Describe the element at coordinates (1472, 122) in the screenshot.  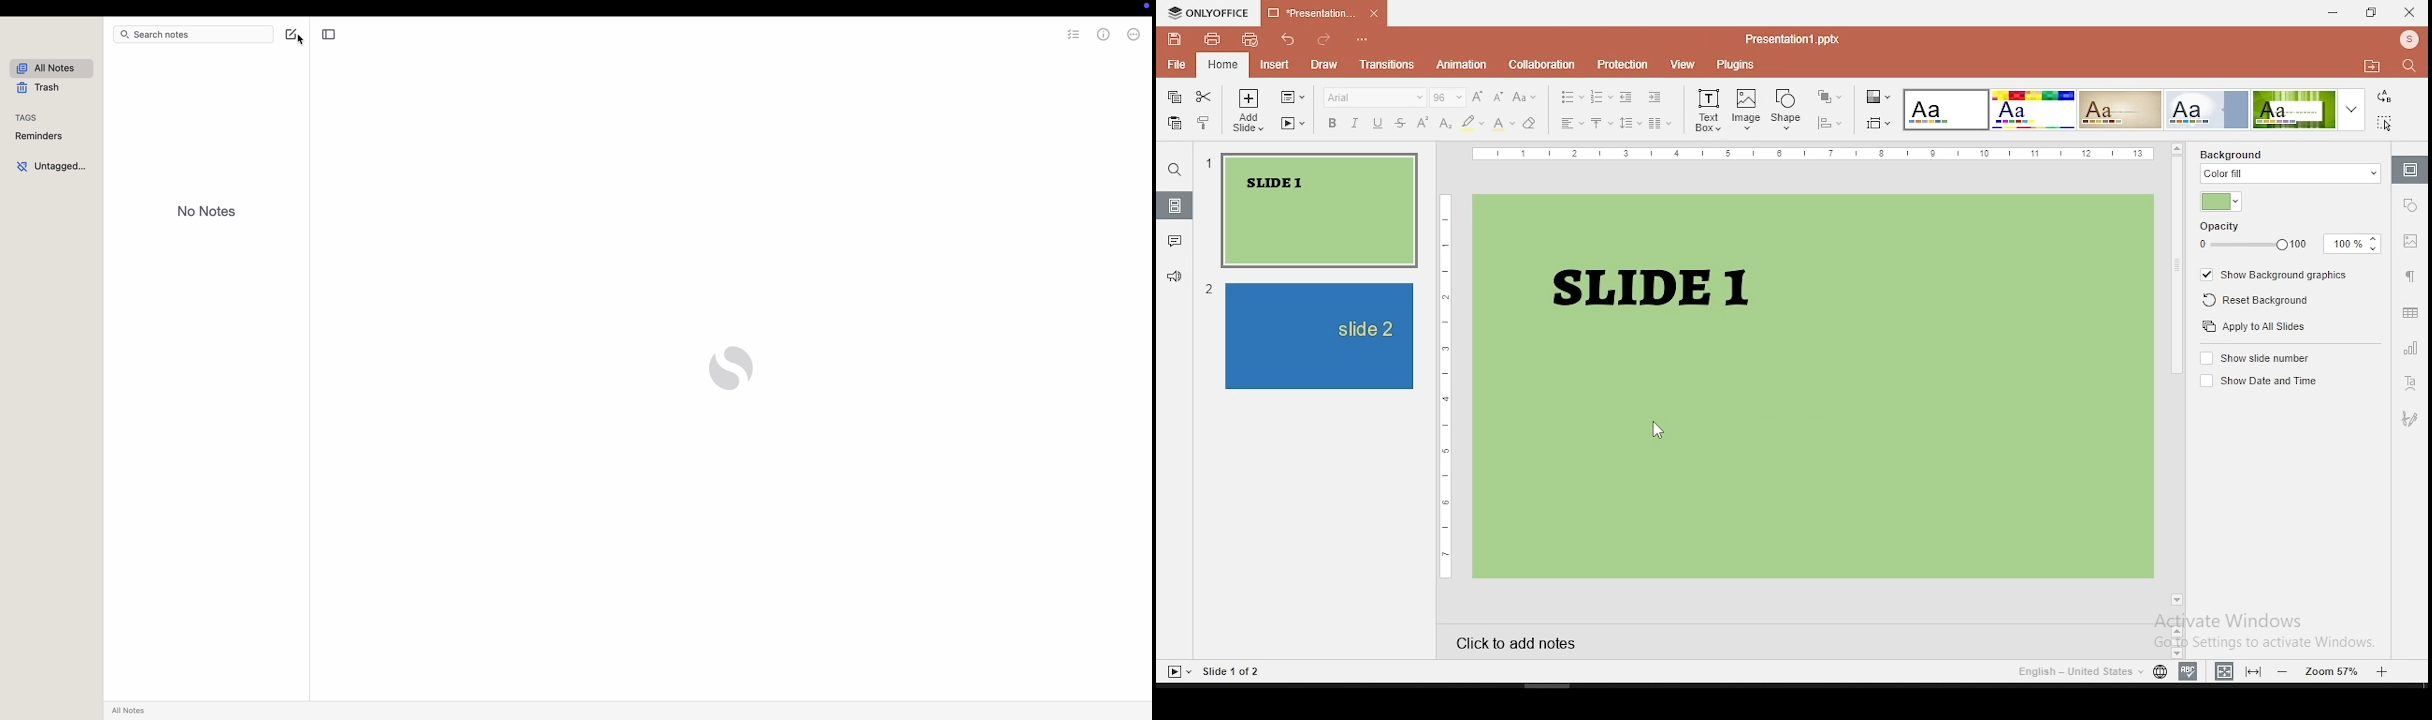
I see `highlight color` at that location.